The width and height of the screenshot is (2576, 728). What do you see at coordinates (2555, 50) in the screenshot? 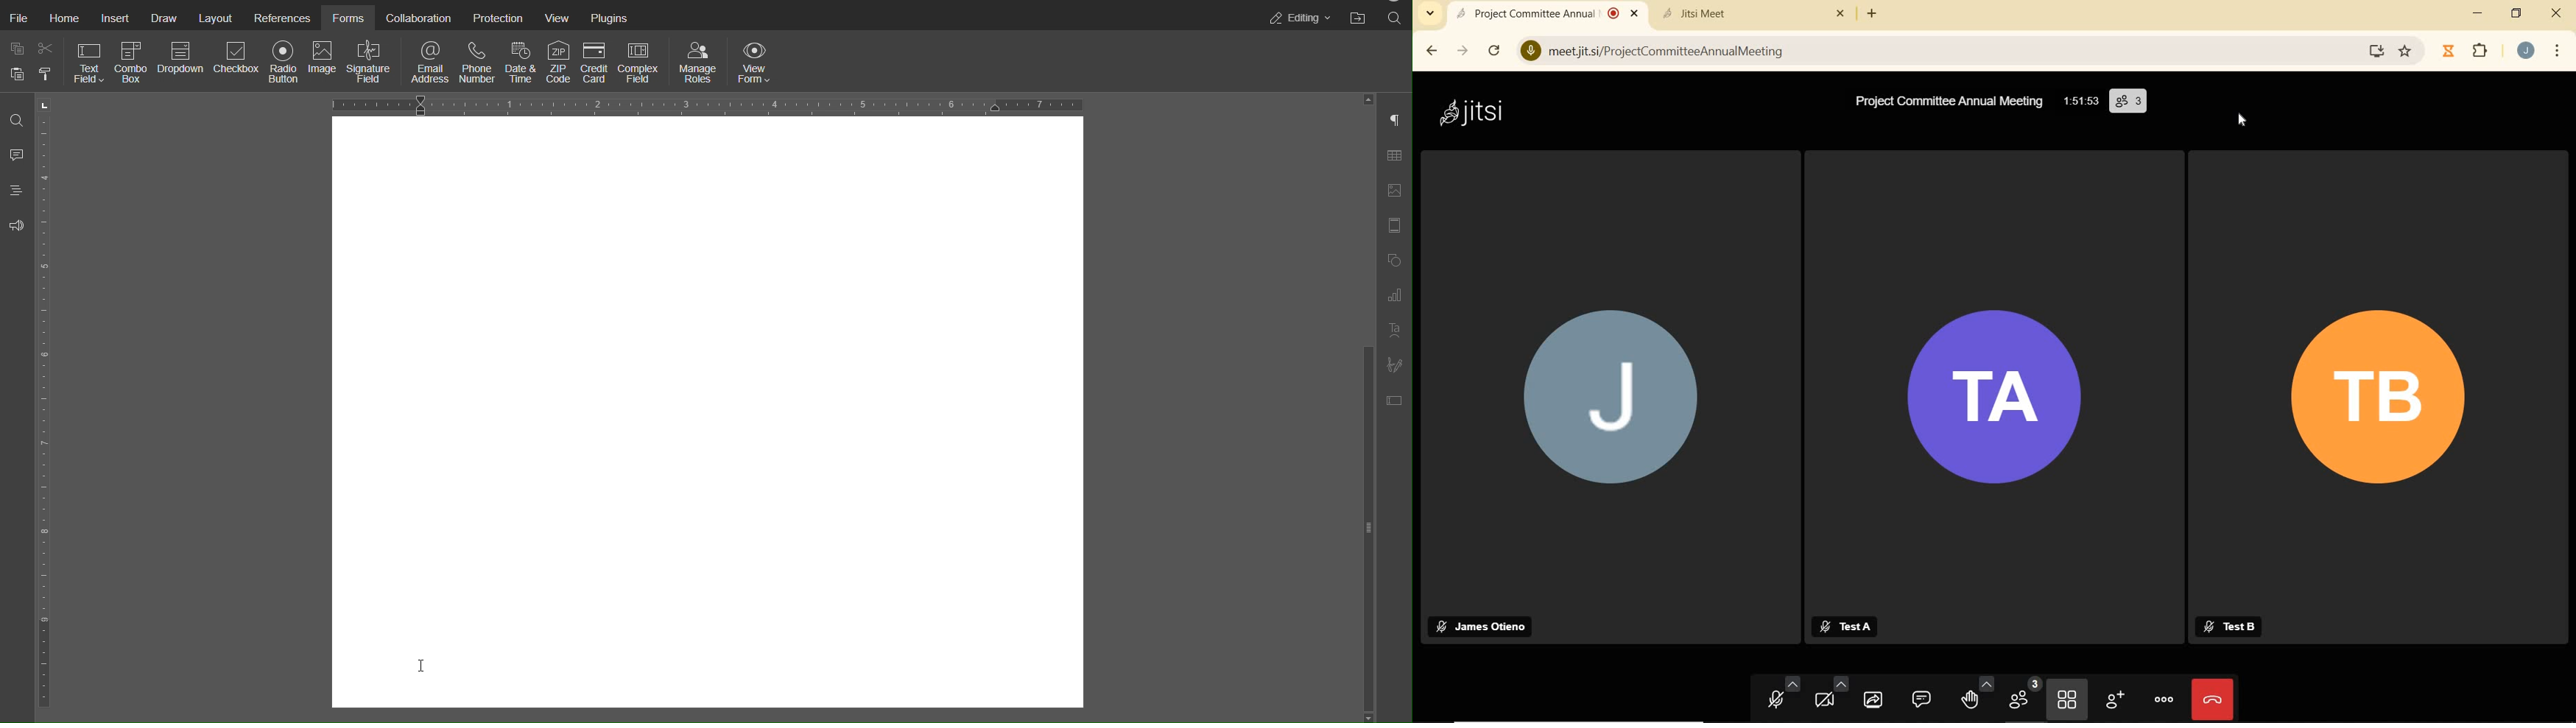
I see `customize and control google chrome ` at bounding box center [2555, 50].